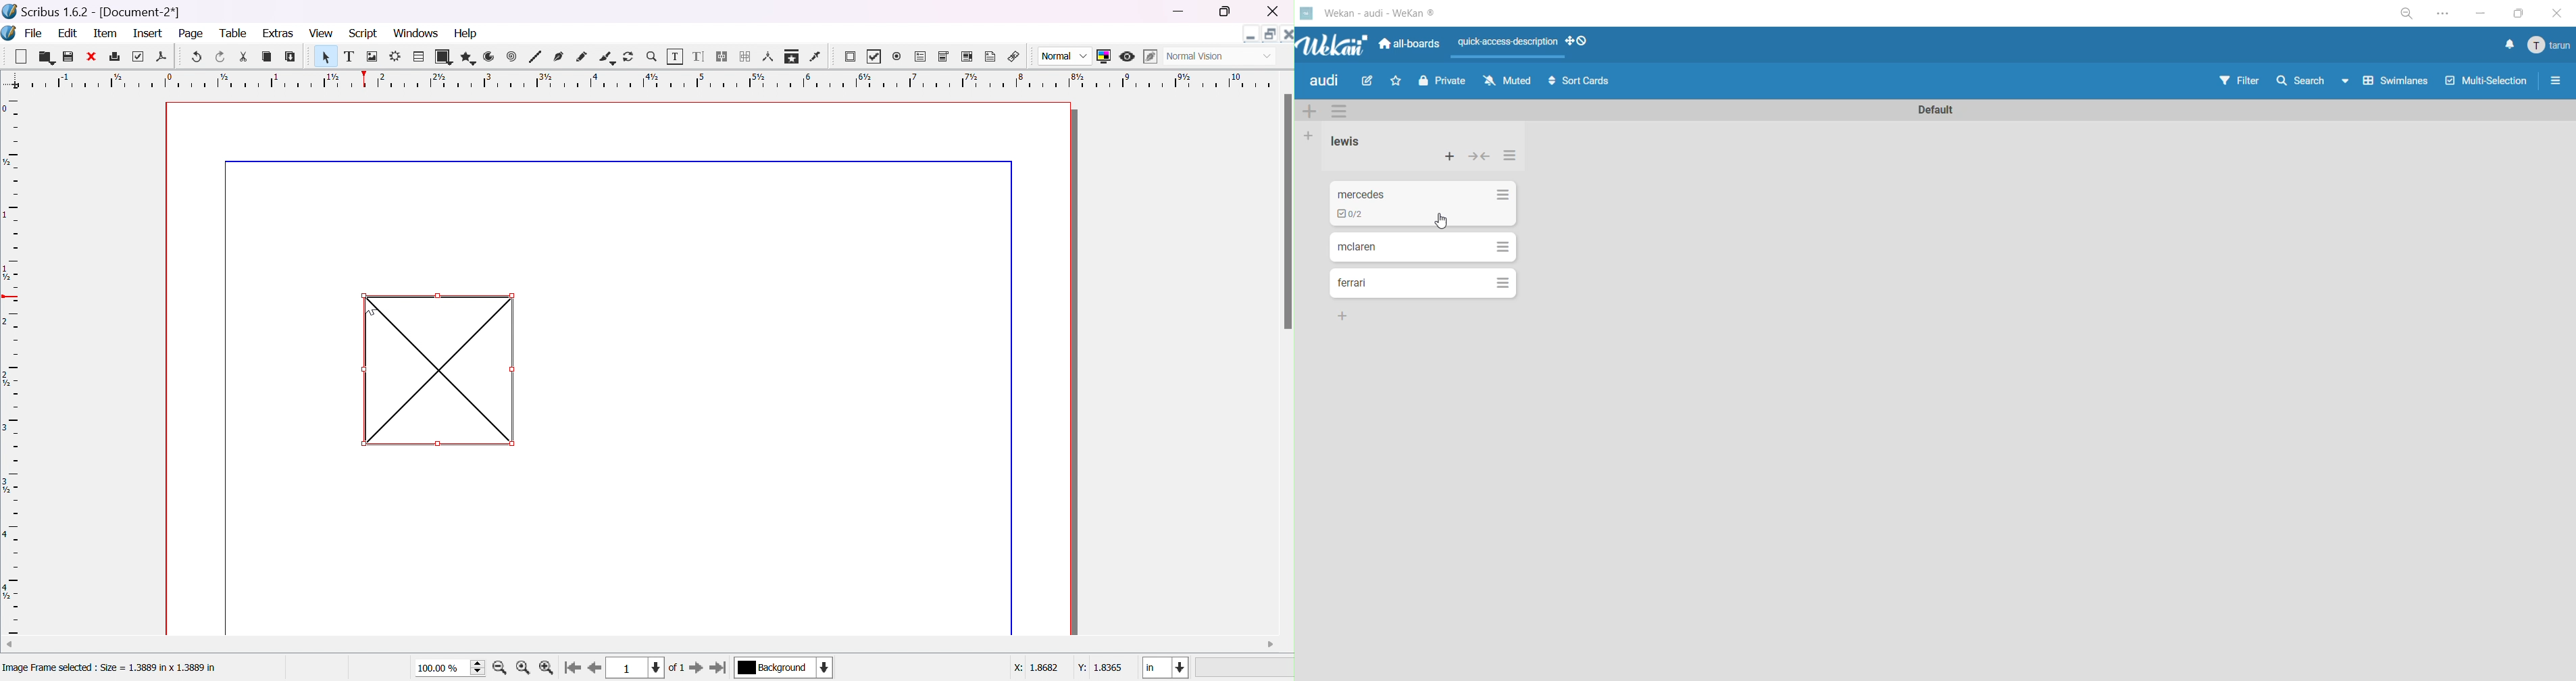 This screenshot has height=700, width=2576. Describe the element at coordinates (69, 57) in the screenshot. I see `save` at that location.